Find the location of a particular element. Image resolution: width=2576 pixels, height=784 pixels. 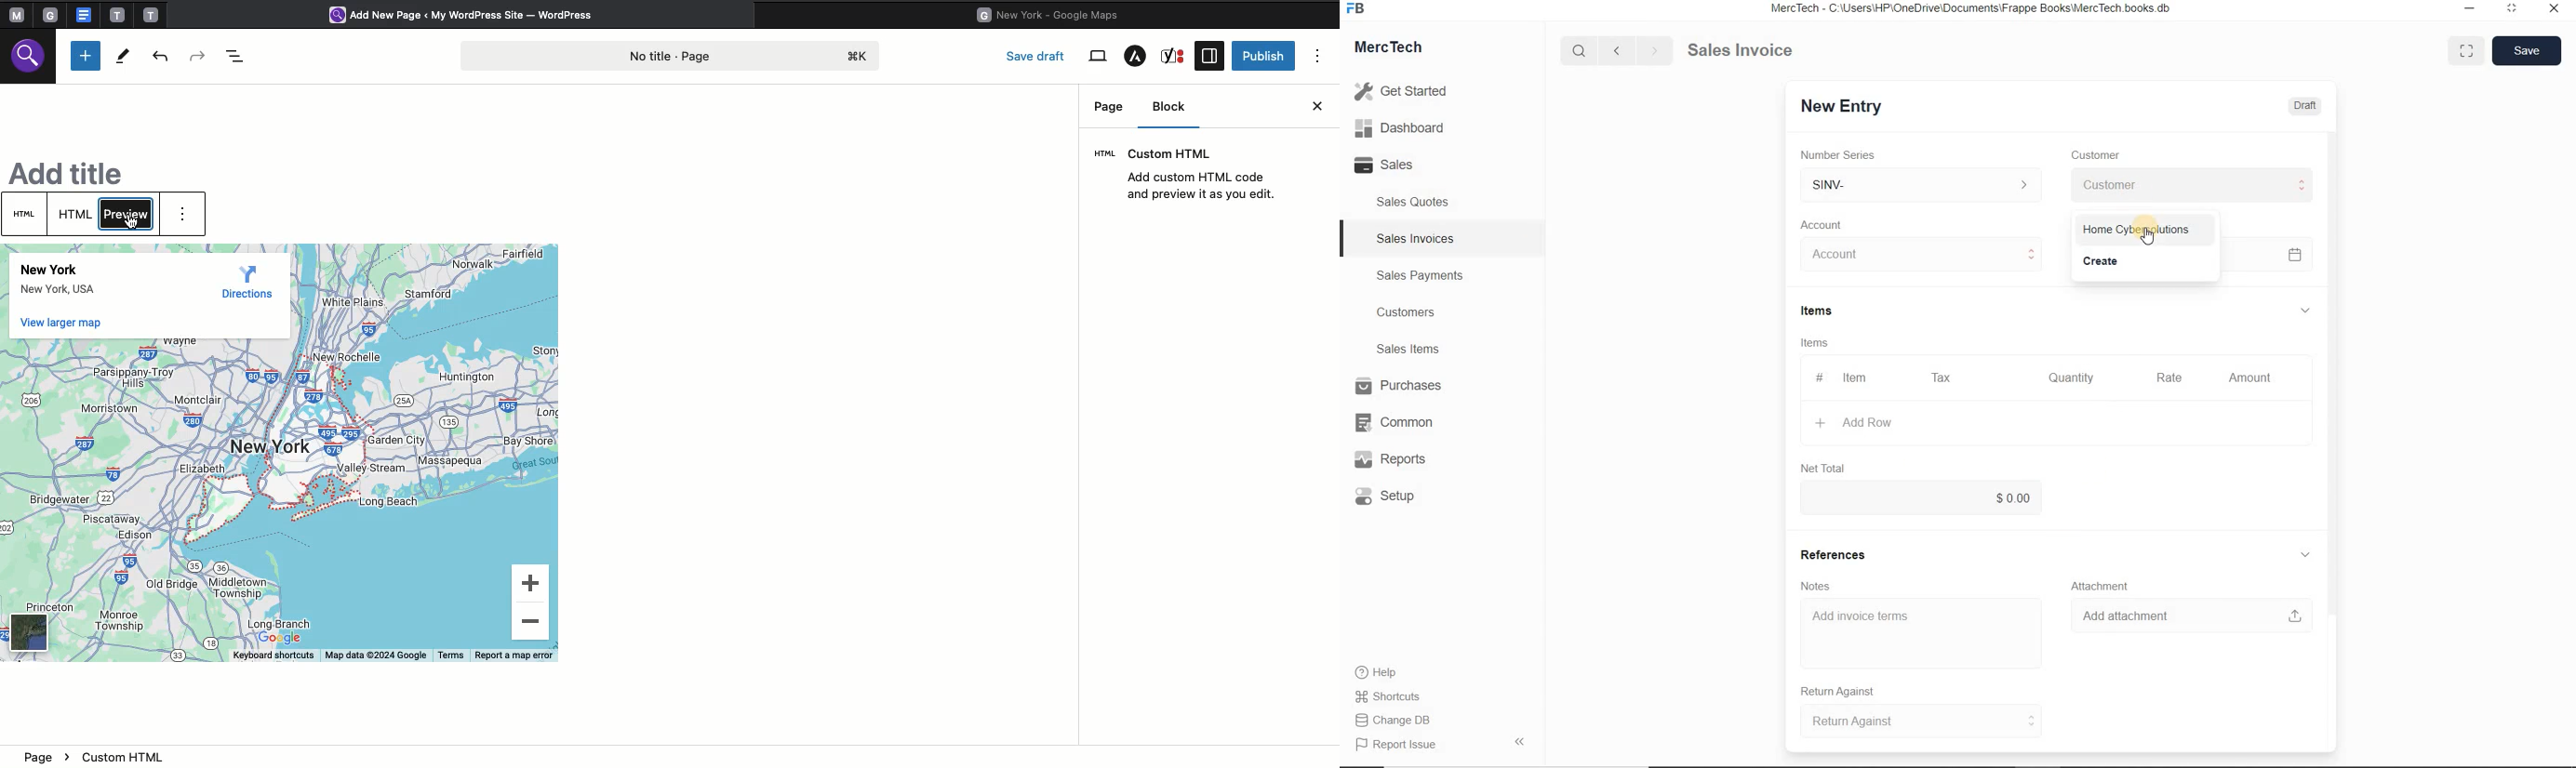

New Entry is located at coordinates (1840, 107).